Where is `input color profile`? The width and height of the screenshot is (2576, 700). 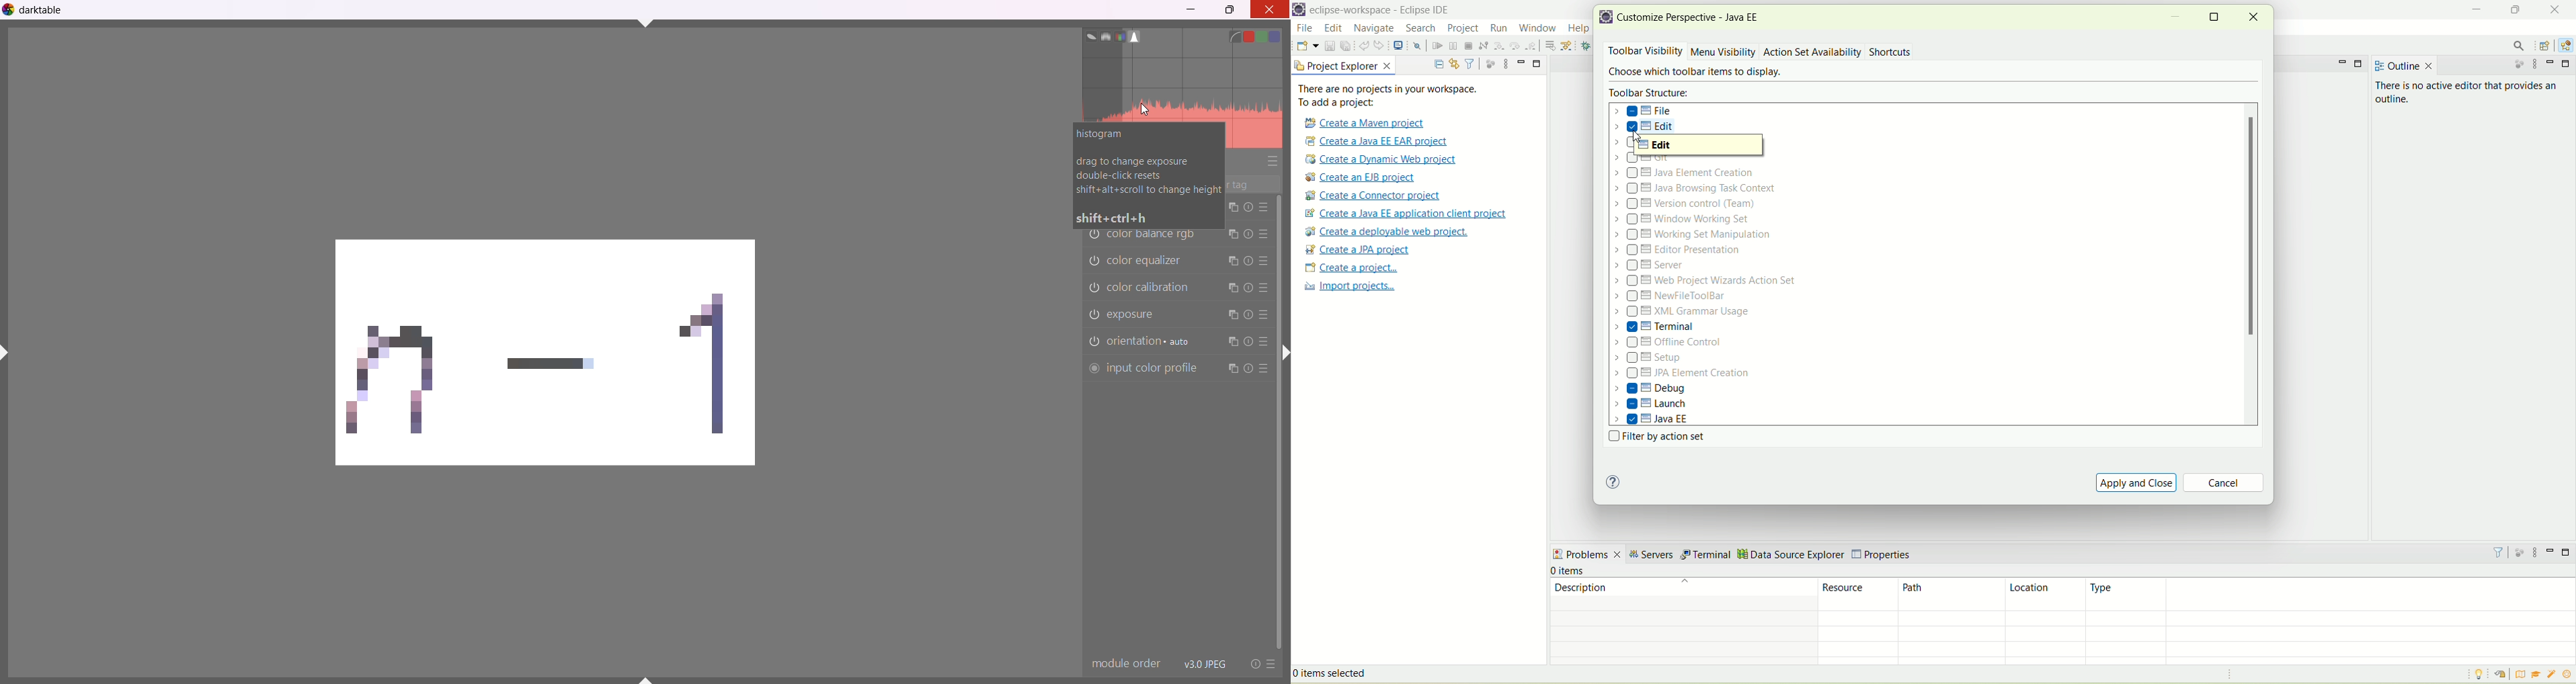
input color profile is located at coordinates (1142, 369).